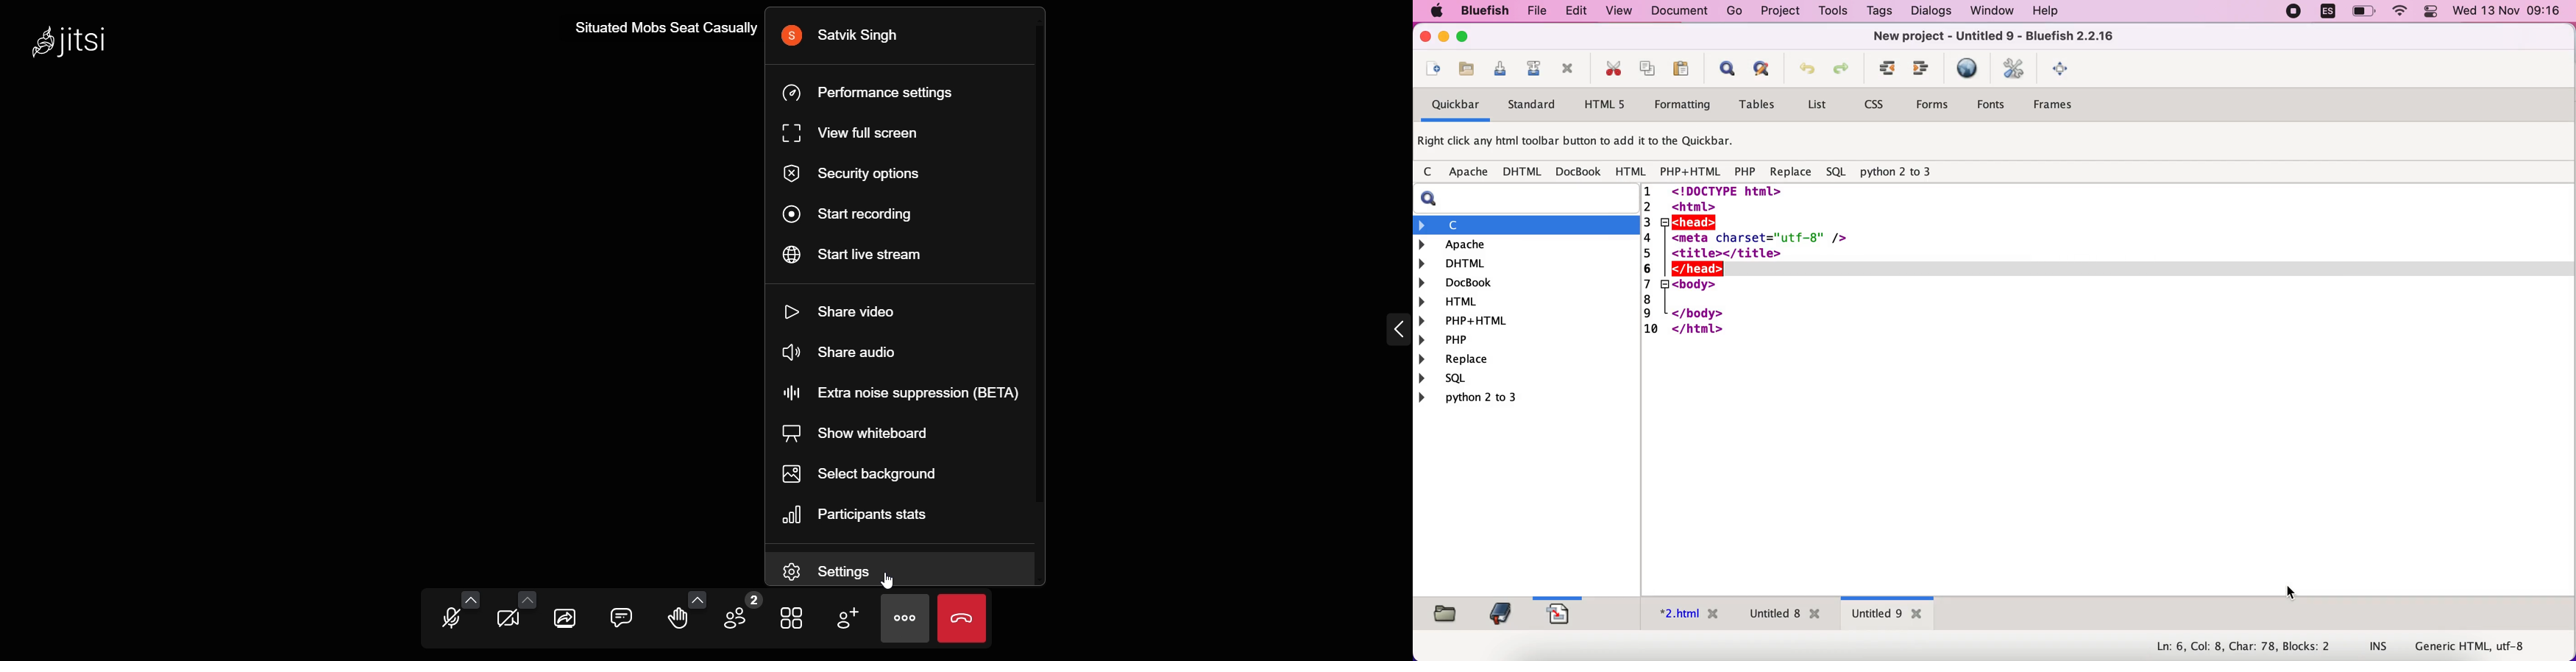 This screenshot has width=2576, height=672. I want to click on cut, so click(1610, 70).